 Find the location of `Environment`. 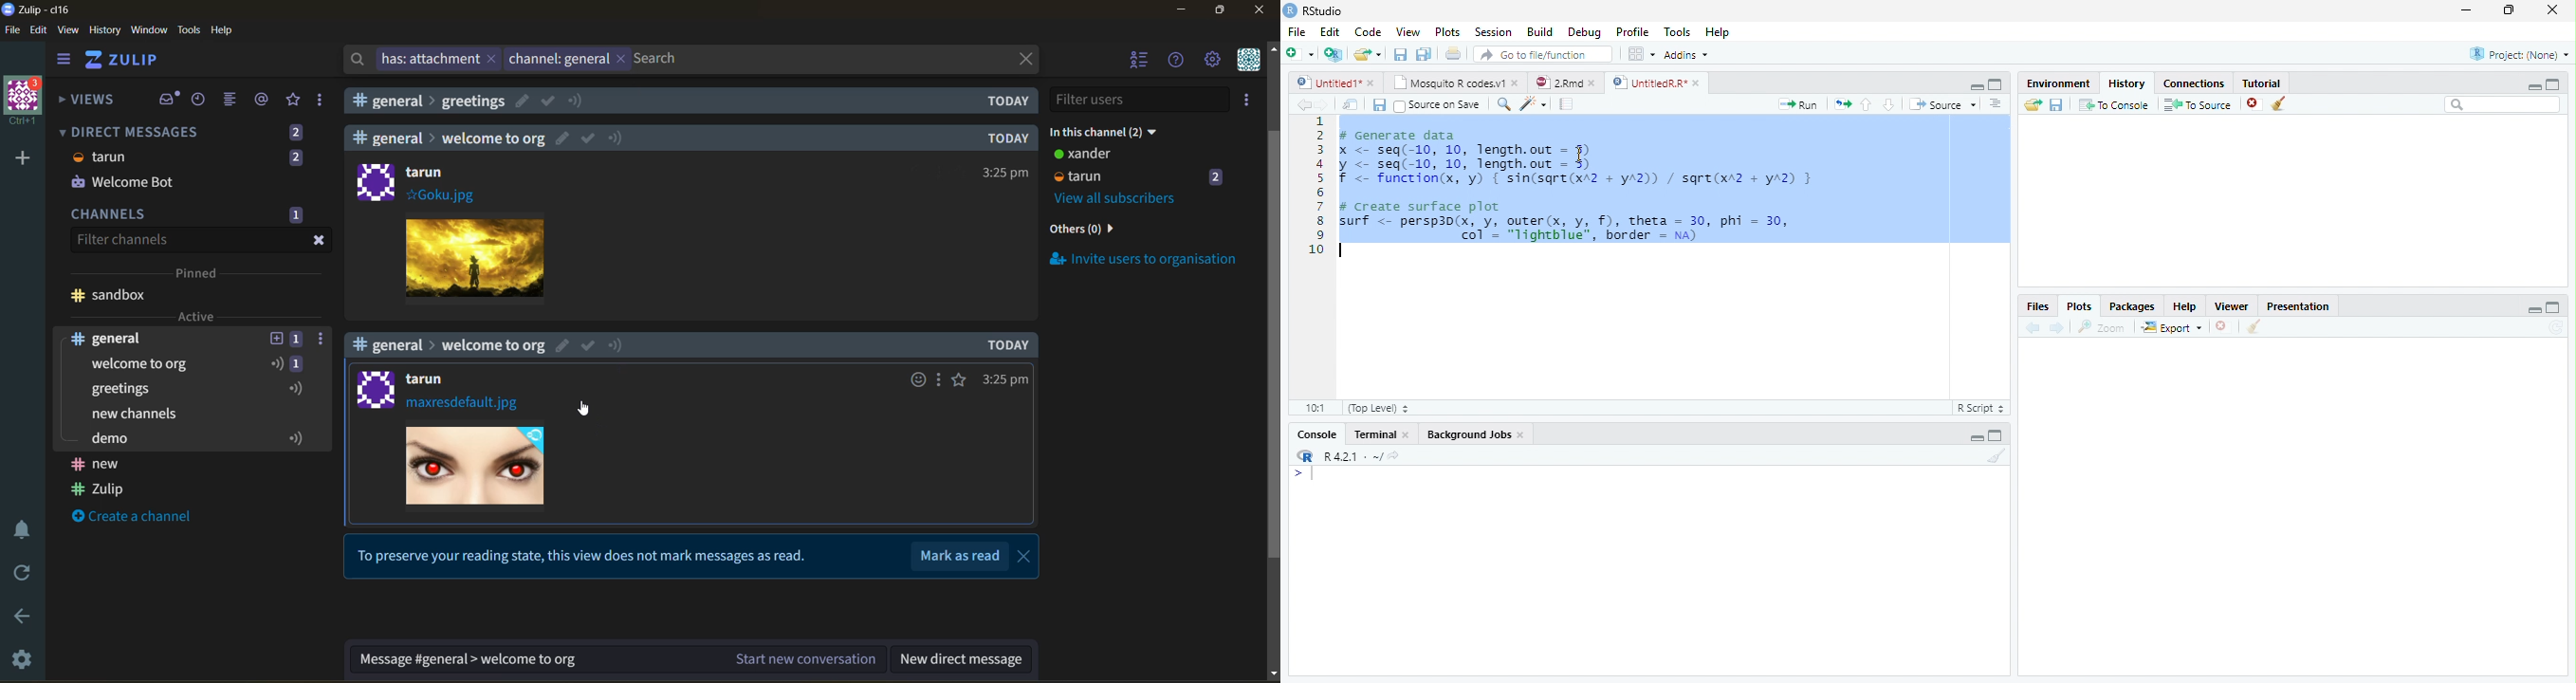

Environment is located at coordinates (2058, 83).